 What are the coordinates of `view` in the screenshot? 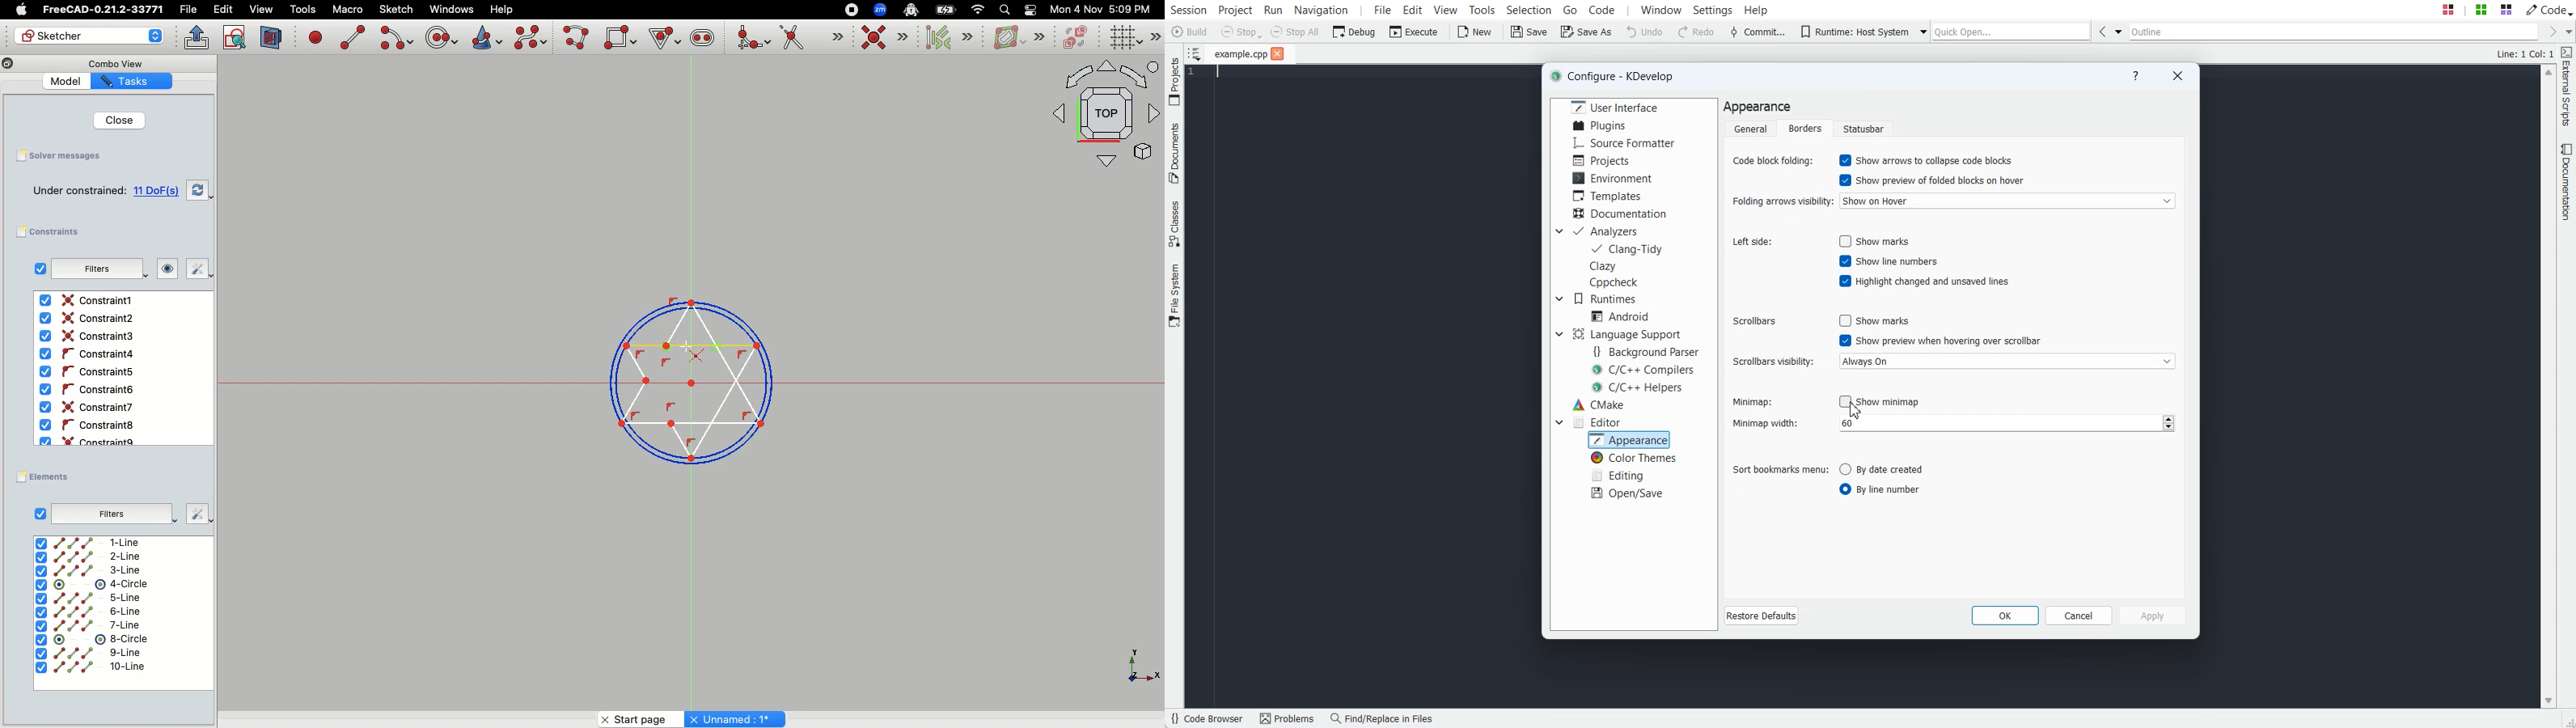 It's located at (261, 9).